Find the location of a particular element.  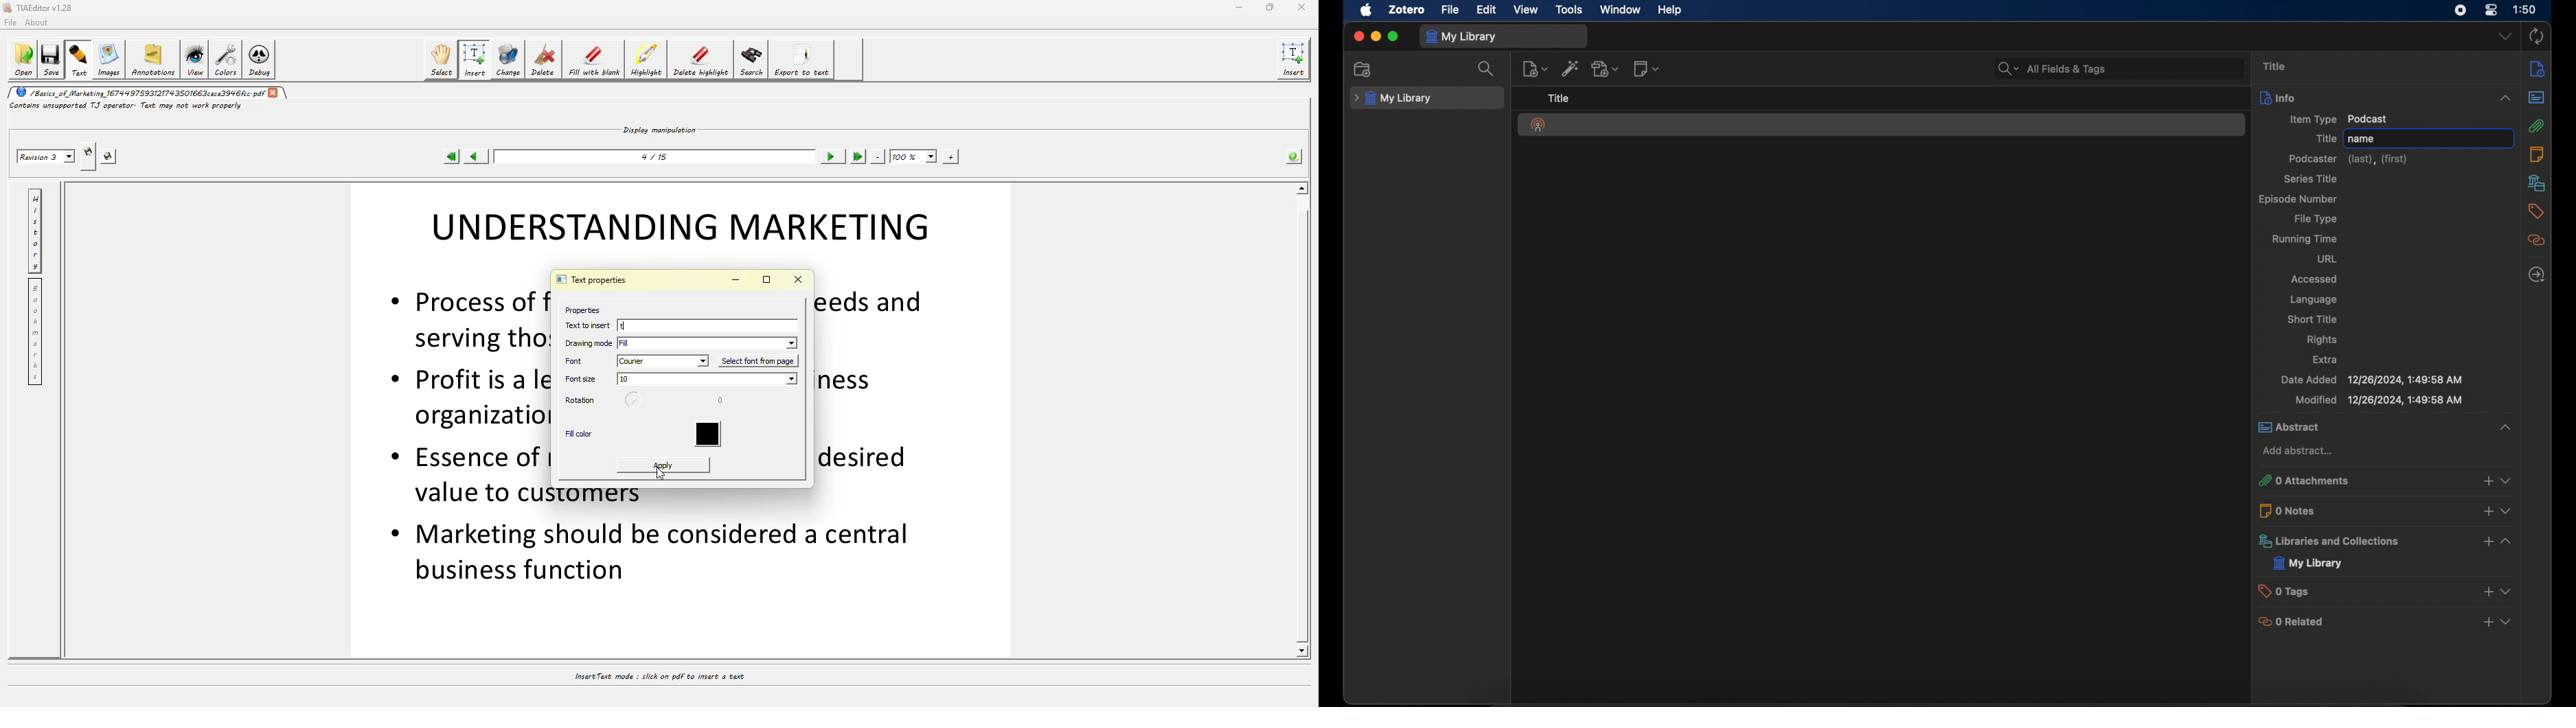

info is located at coordinates (2537, 70).